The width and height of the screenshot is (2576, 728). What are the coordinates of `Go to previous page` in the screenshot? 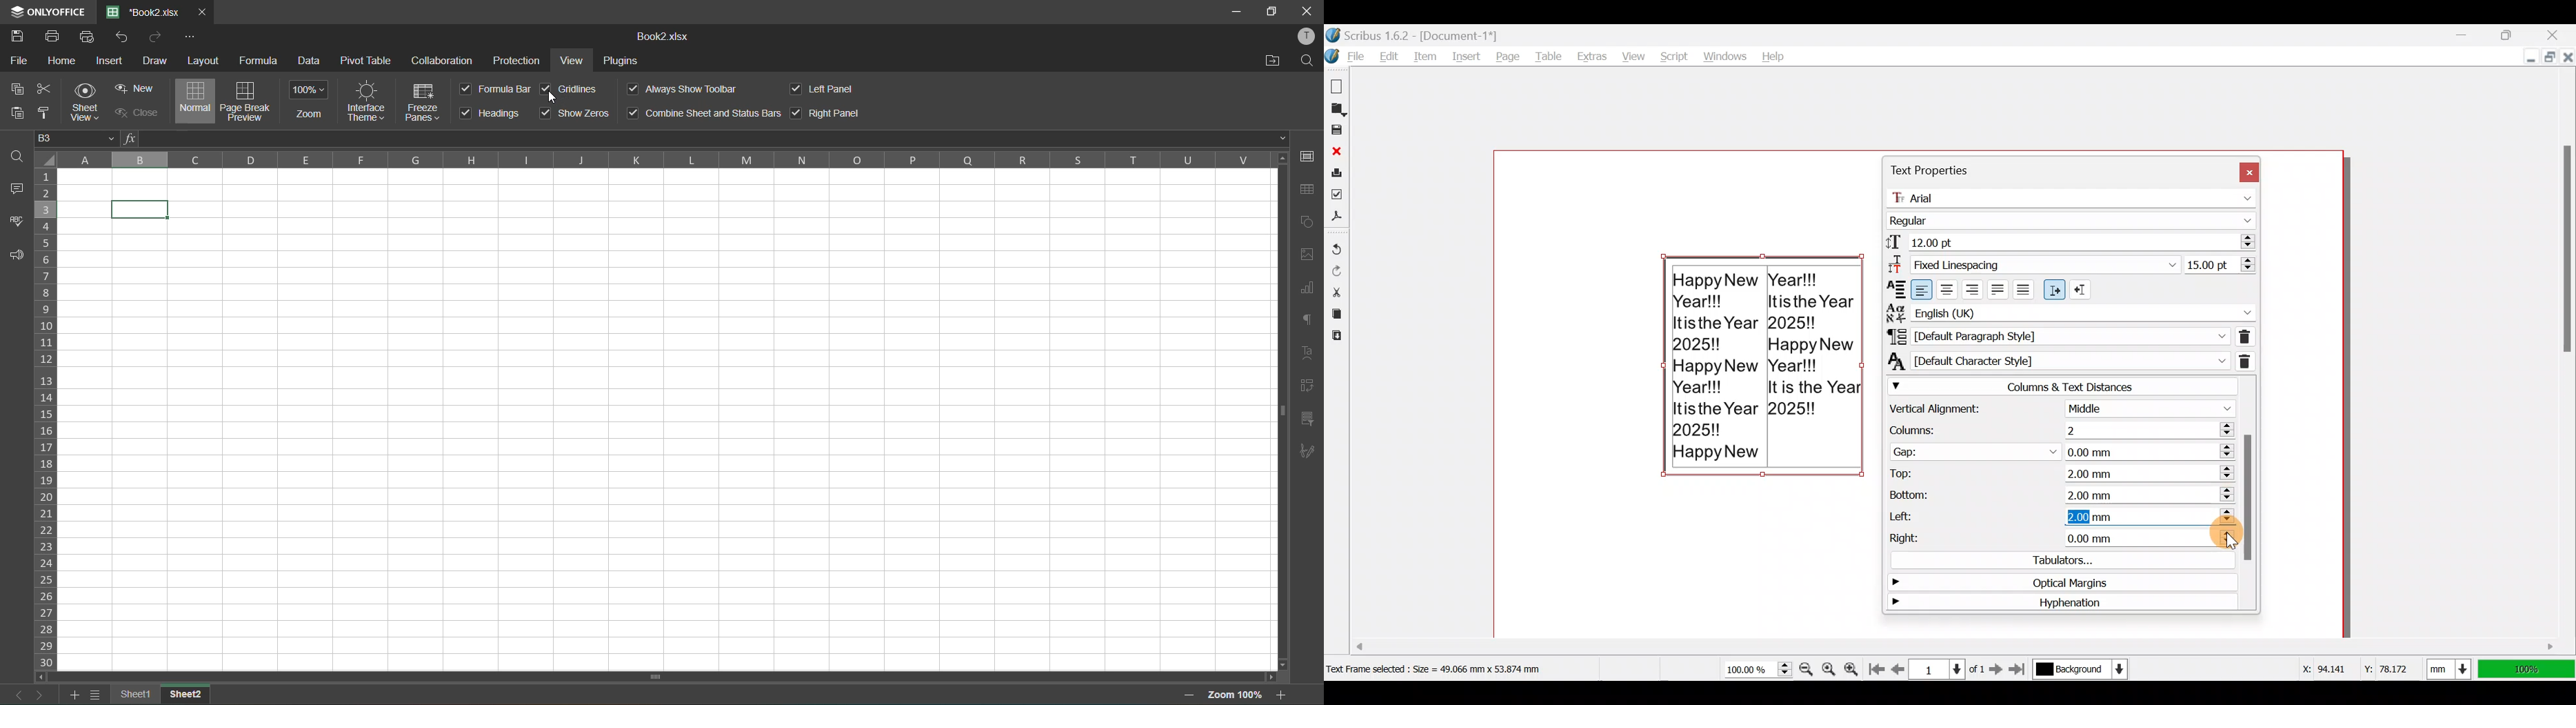 It's located at (1899, 666).